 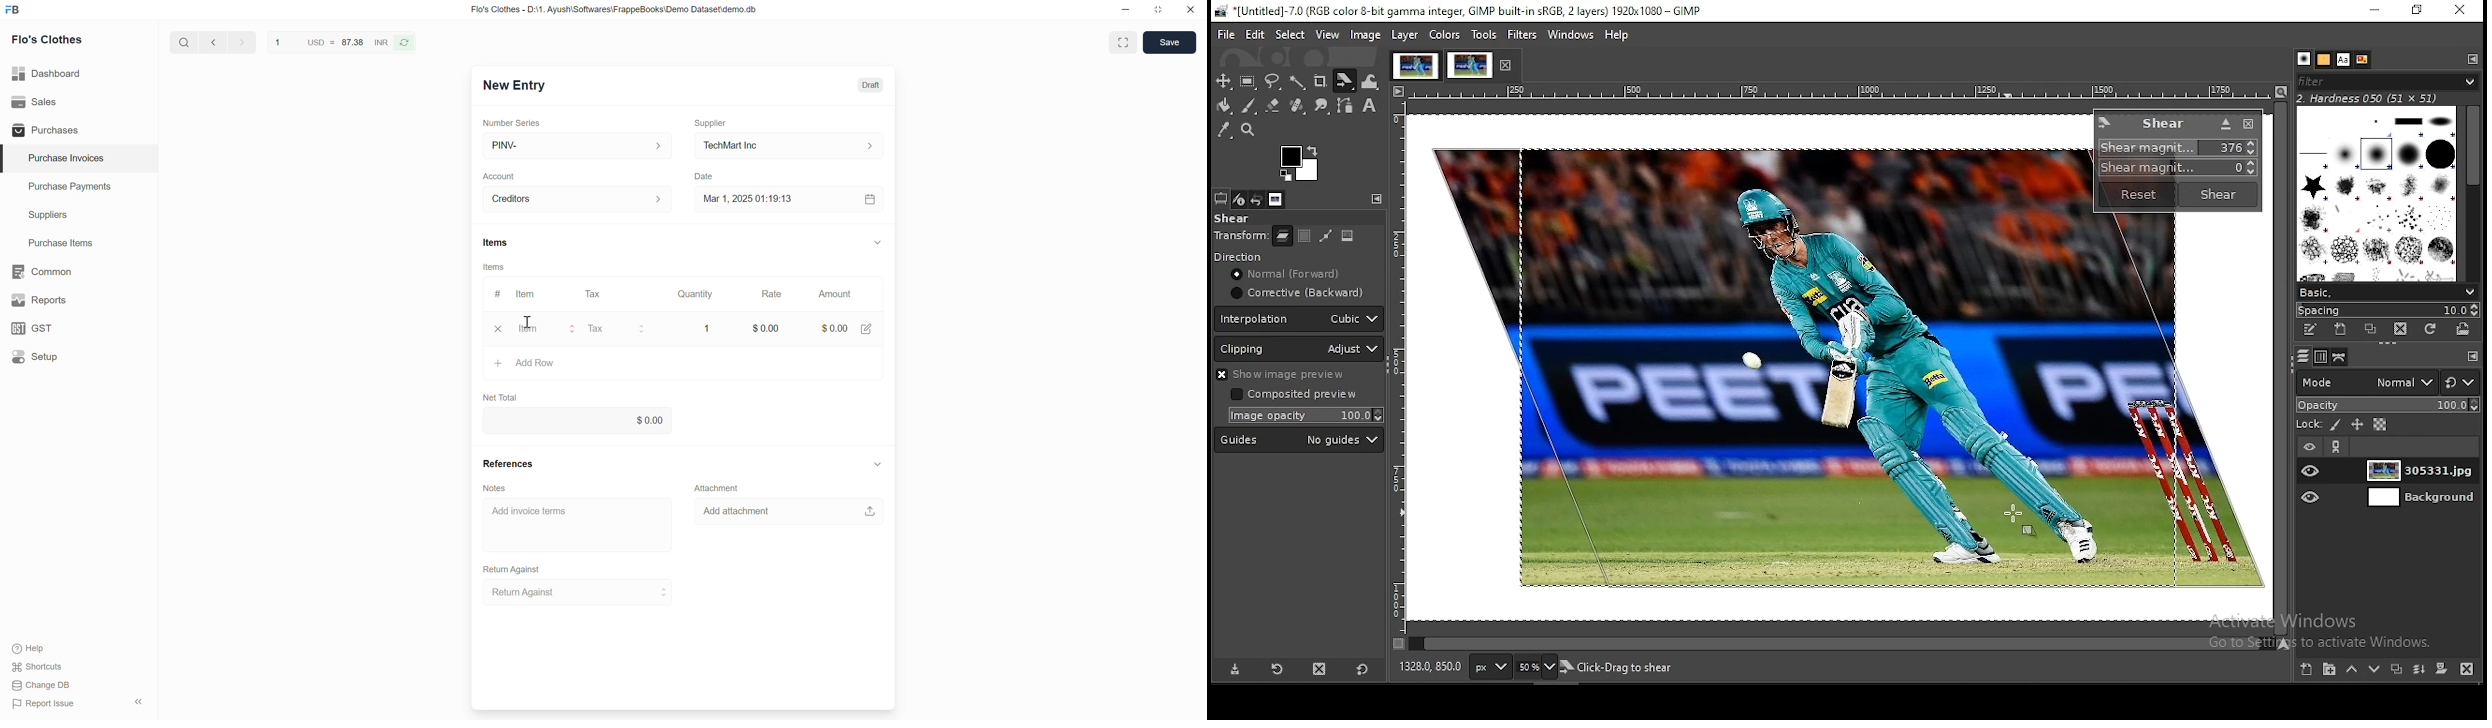 I want to click on Account, so click(x=502, y=173).